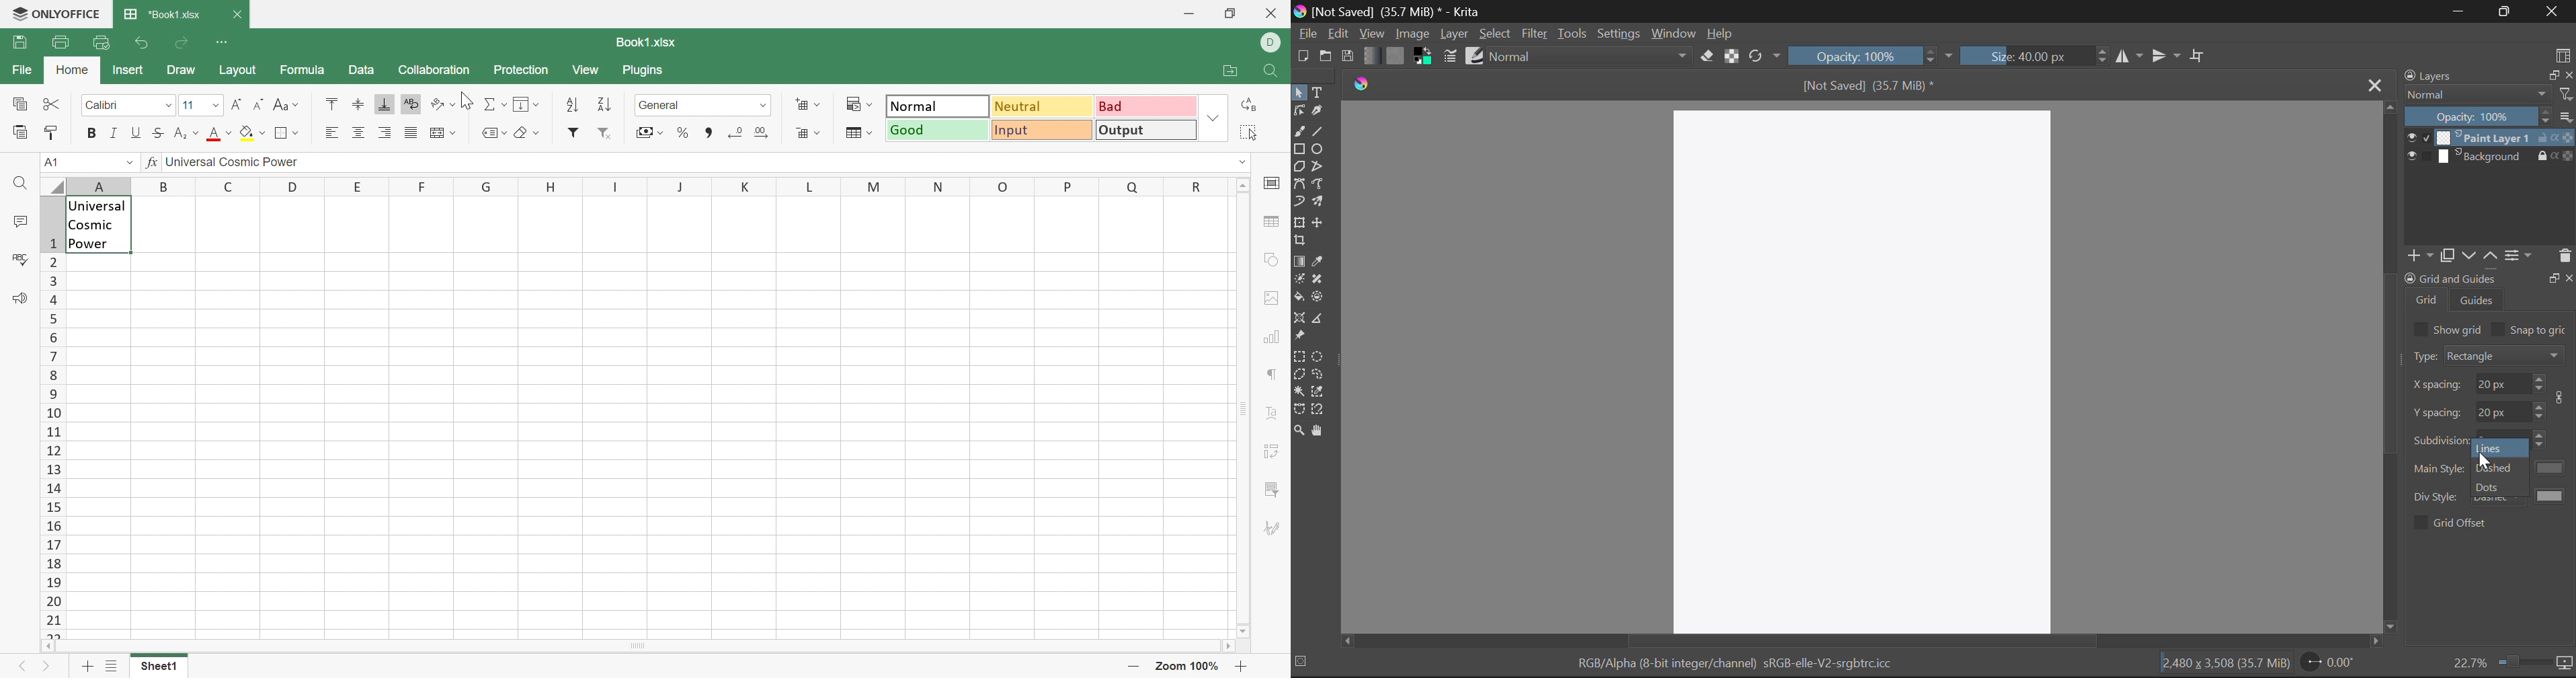  What do you see at coordinates (649, 133) in the screenshot?
I see `Accounting style` at bounding box center [649, 133].